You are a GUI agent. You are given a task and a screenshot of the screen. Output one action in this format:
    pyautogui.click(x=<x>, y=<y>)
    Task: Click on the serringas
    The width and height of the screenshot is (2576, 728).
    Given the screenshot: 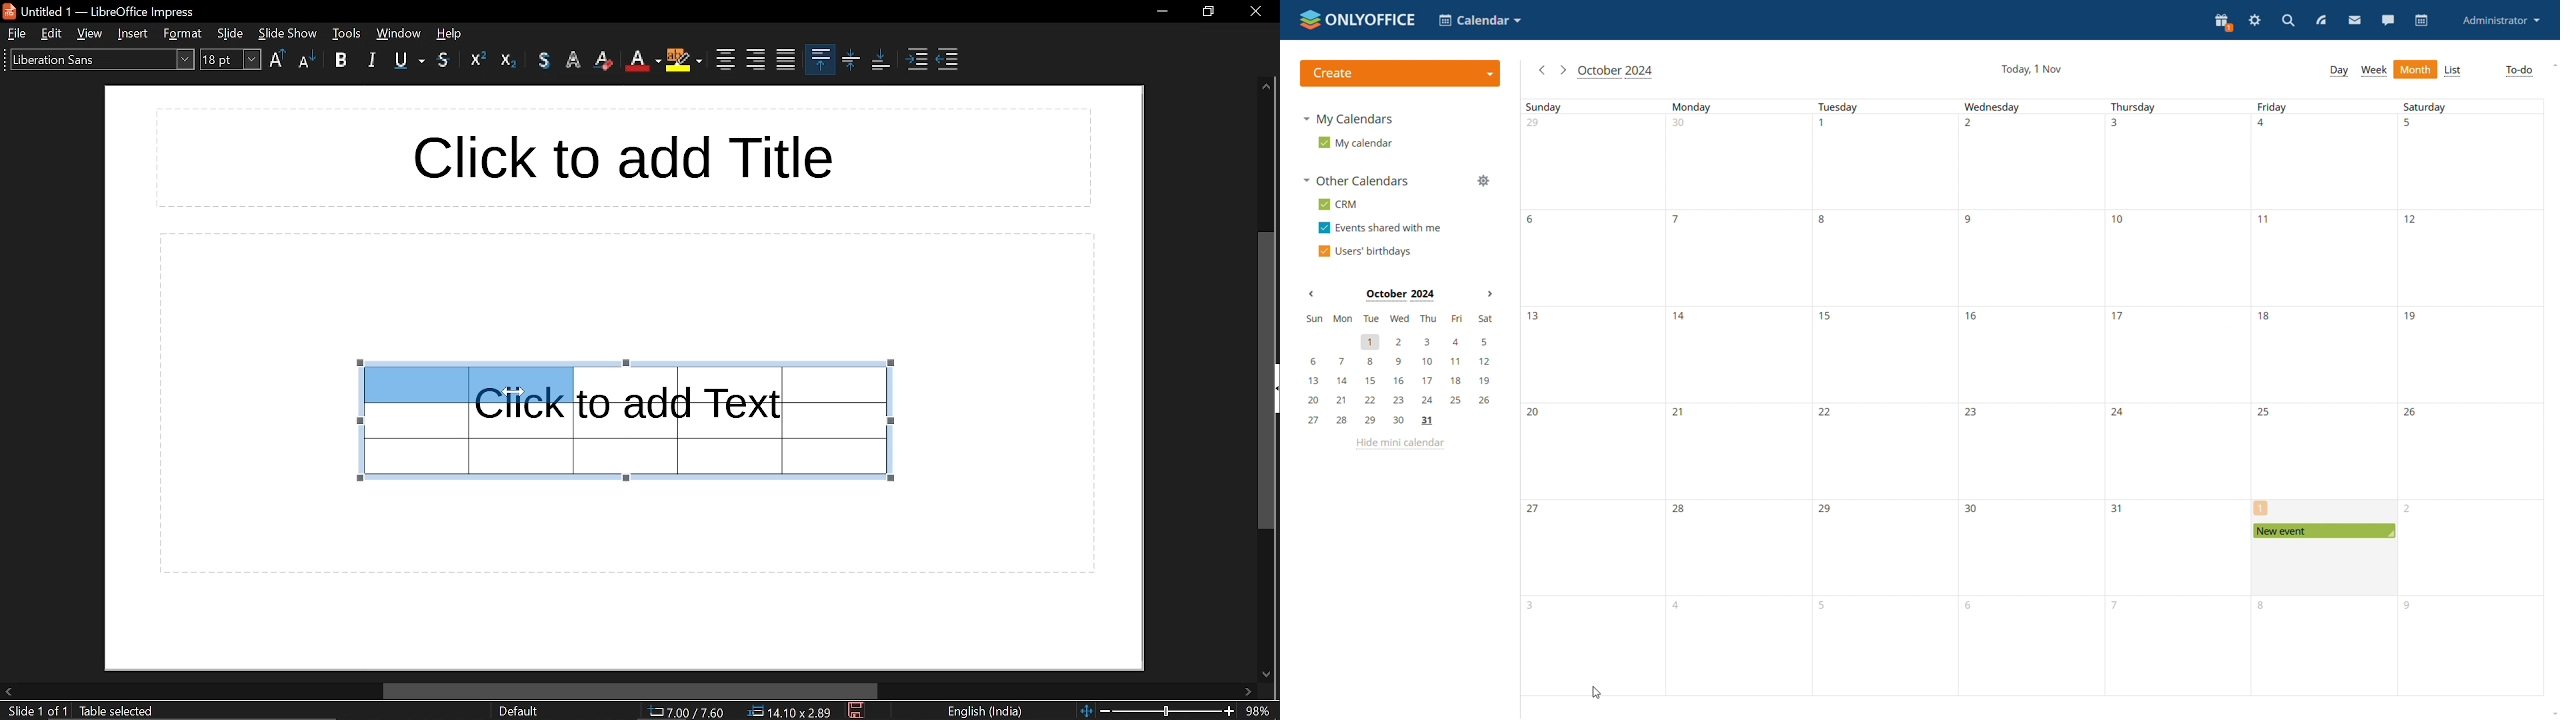 What is the action you would take?
    pyautogui.click(x=2255, y=21)
    